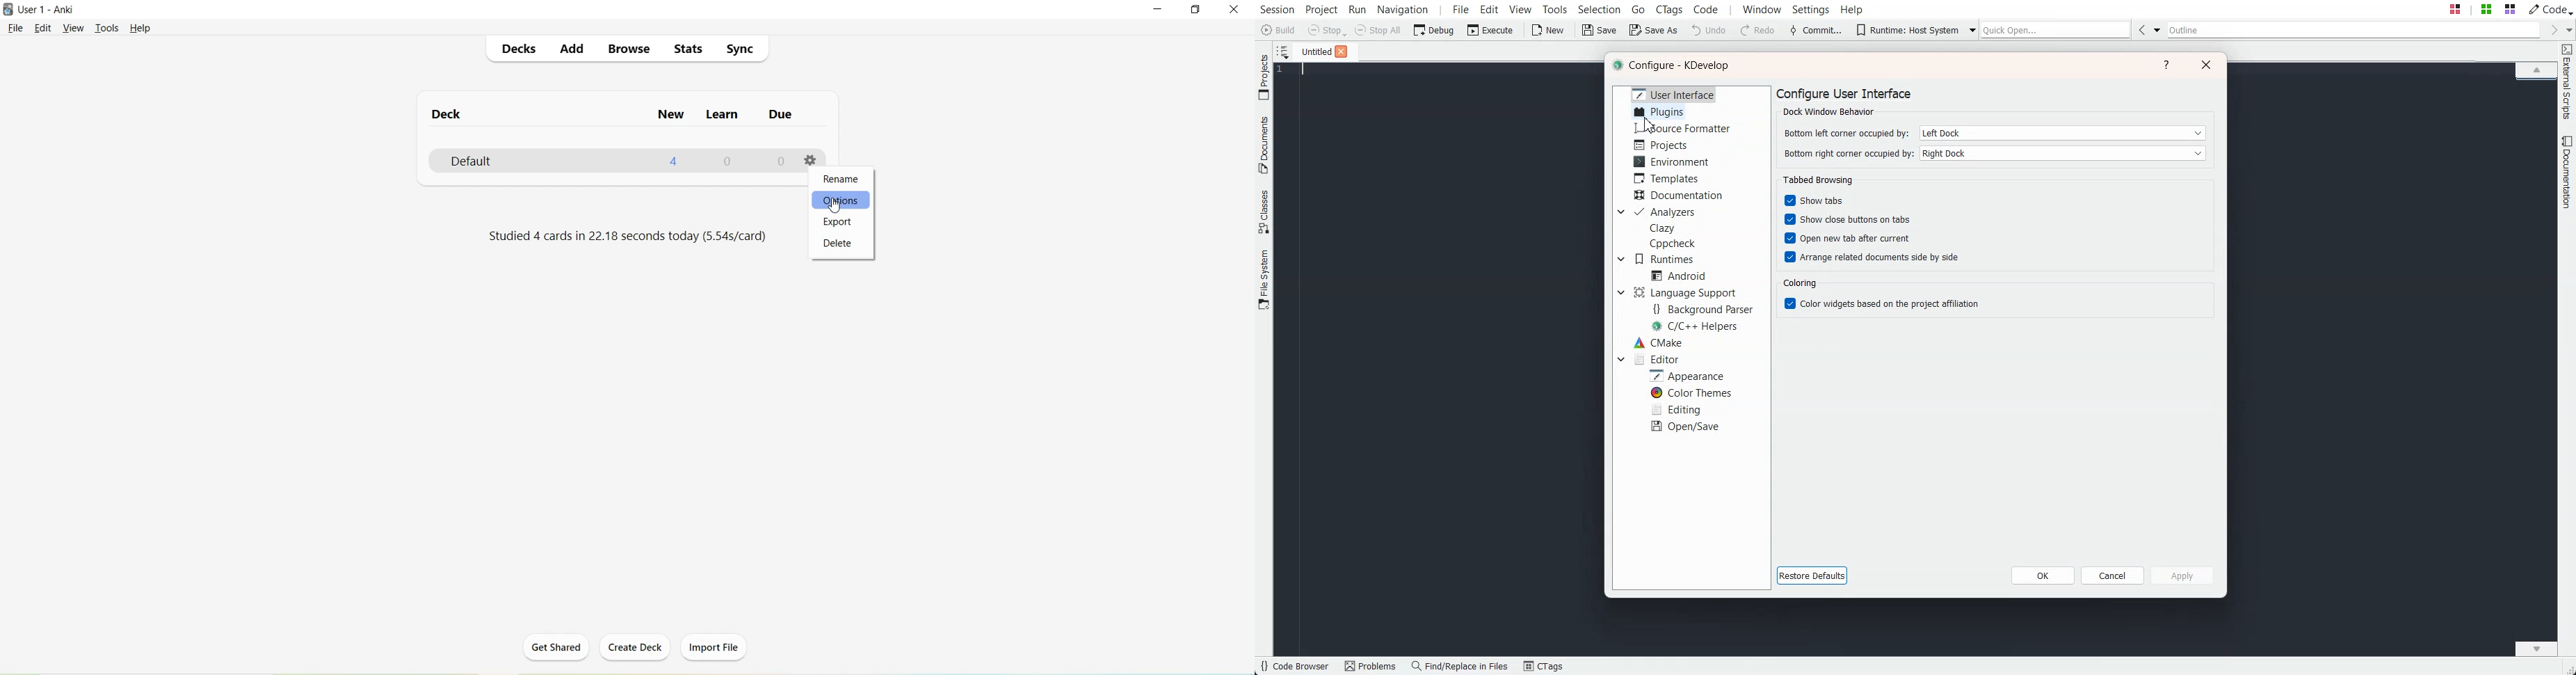  Describe the element at coordinates (672, 116) in the screenshot. I see `New` at that location.